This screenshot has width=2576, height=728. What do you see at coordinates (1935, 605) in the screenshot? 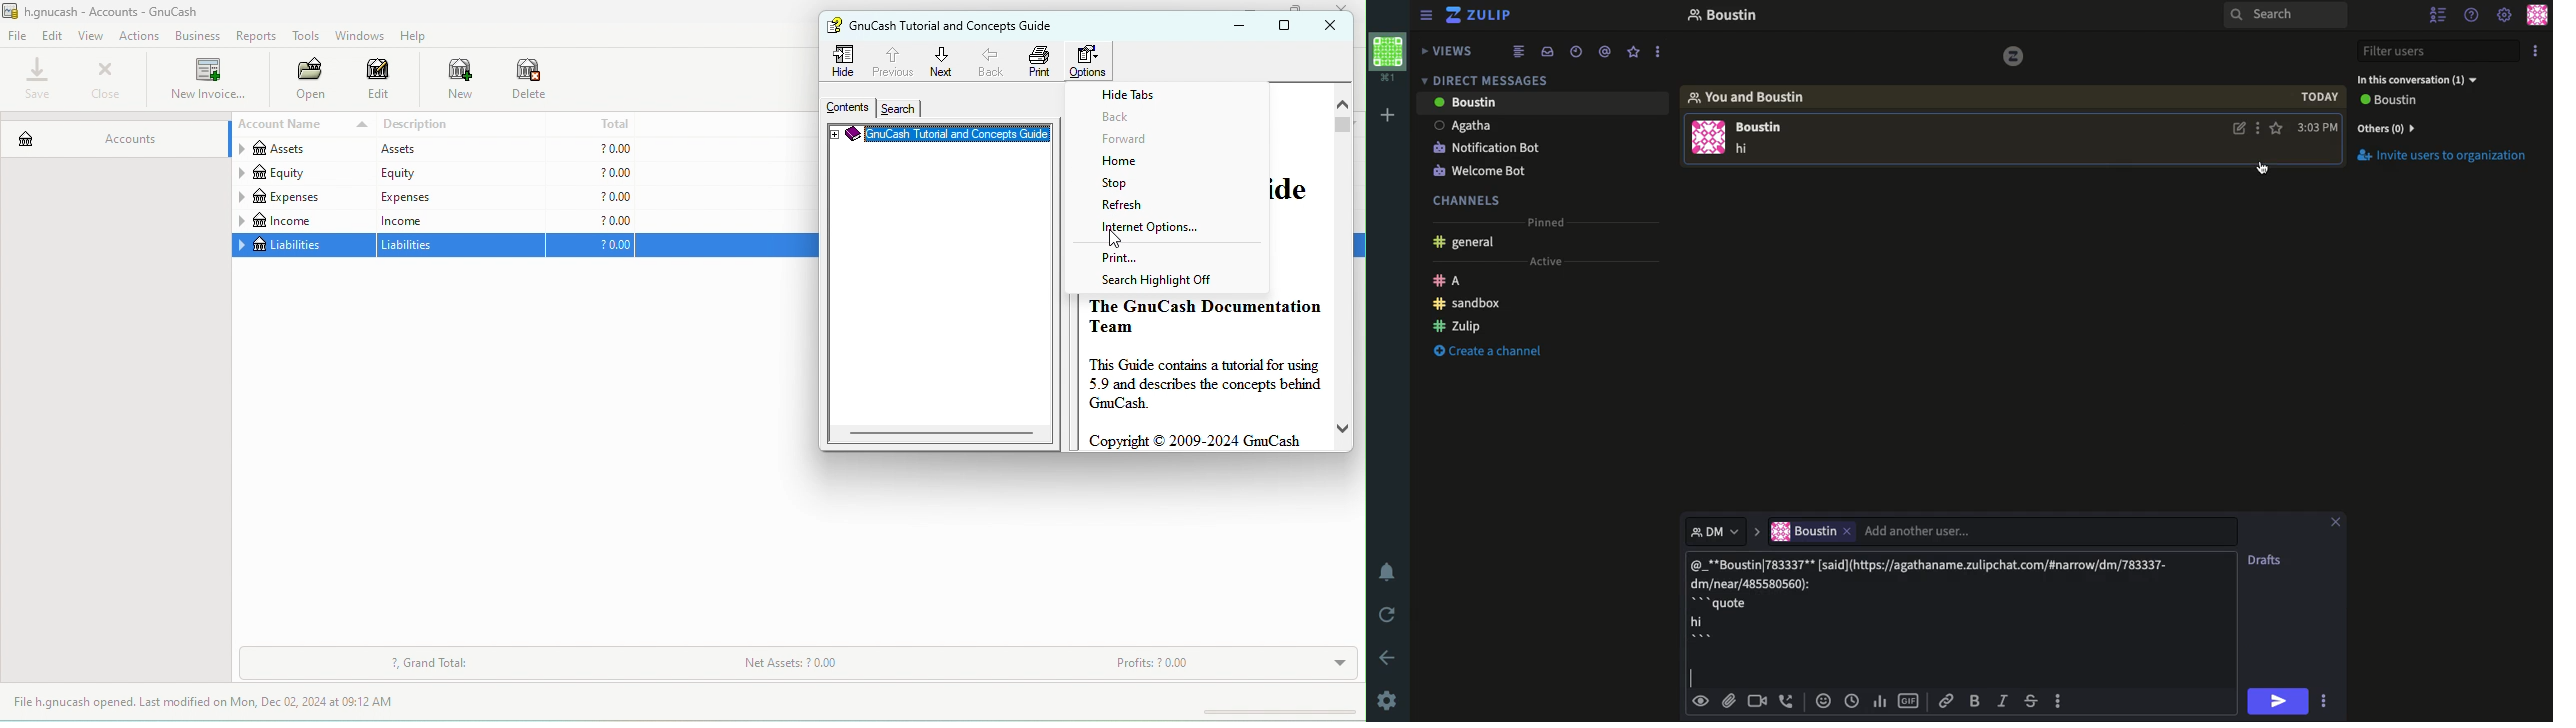
I see `Text` at bounding box center [1935, 605].